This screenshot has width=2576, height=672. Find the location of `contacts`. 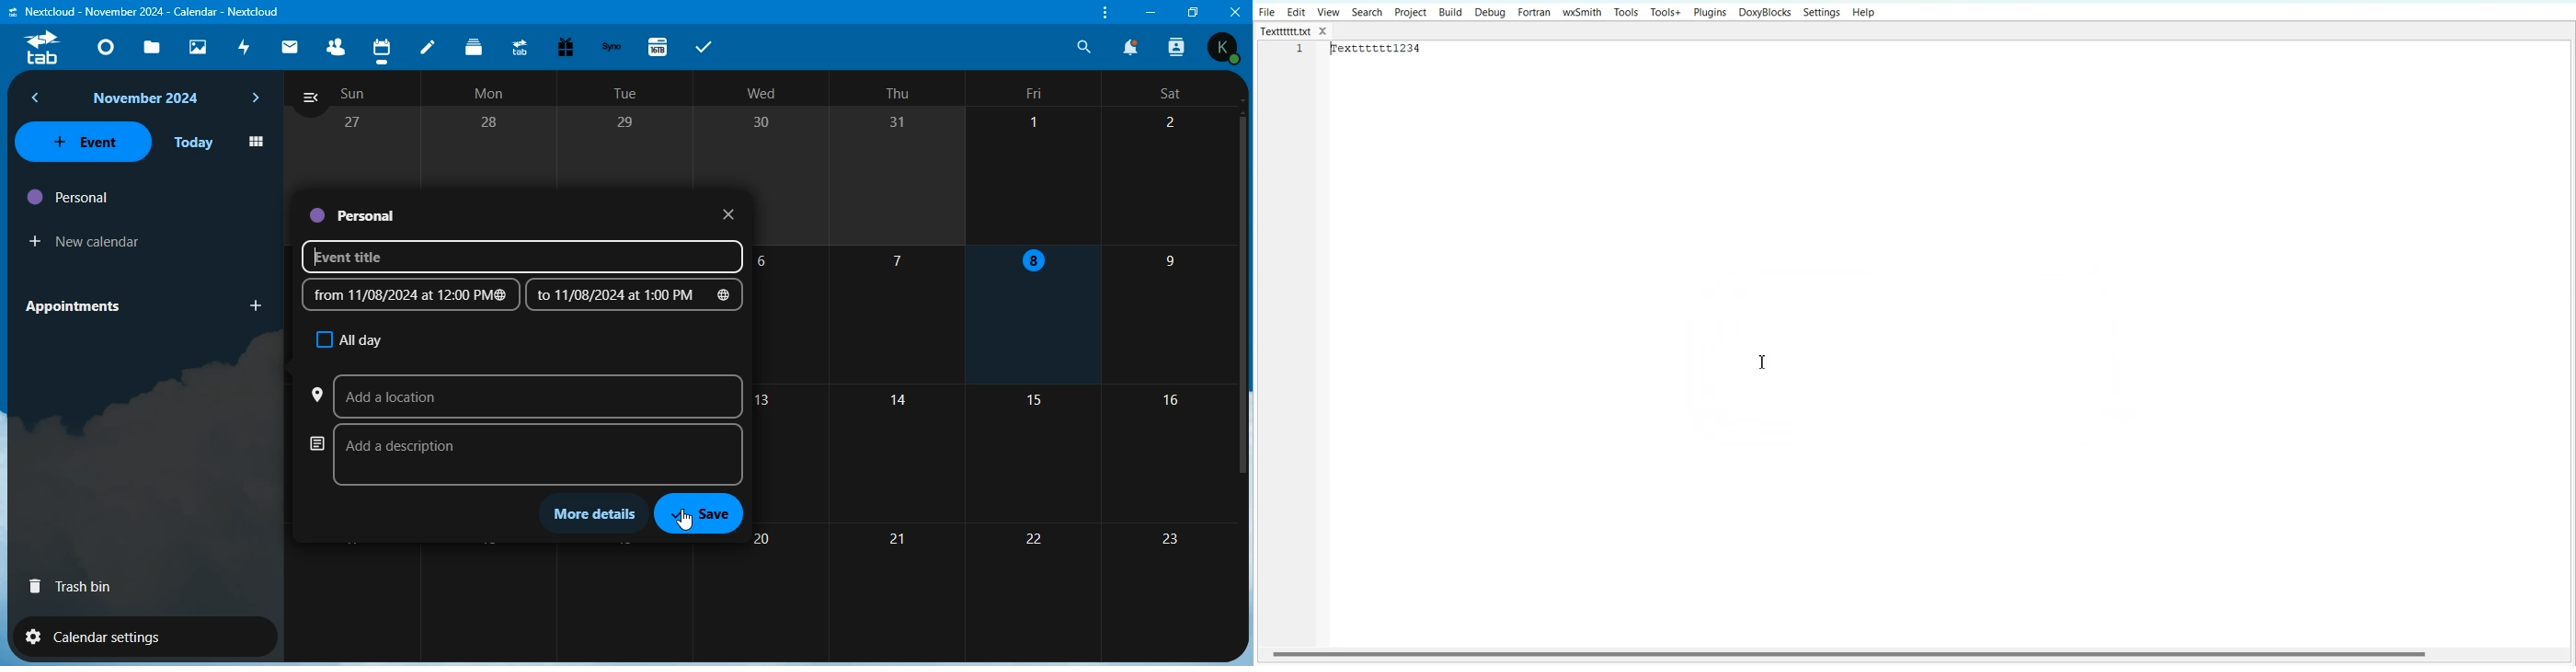

contacts is located at coordinates (335, 44).